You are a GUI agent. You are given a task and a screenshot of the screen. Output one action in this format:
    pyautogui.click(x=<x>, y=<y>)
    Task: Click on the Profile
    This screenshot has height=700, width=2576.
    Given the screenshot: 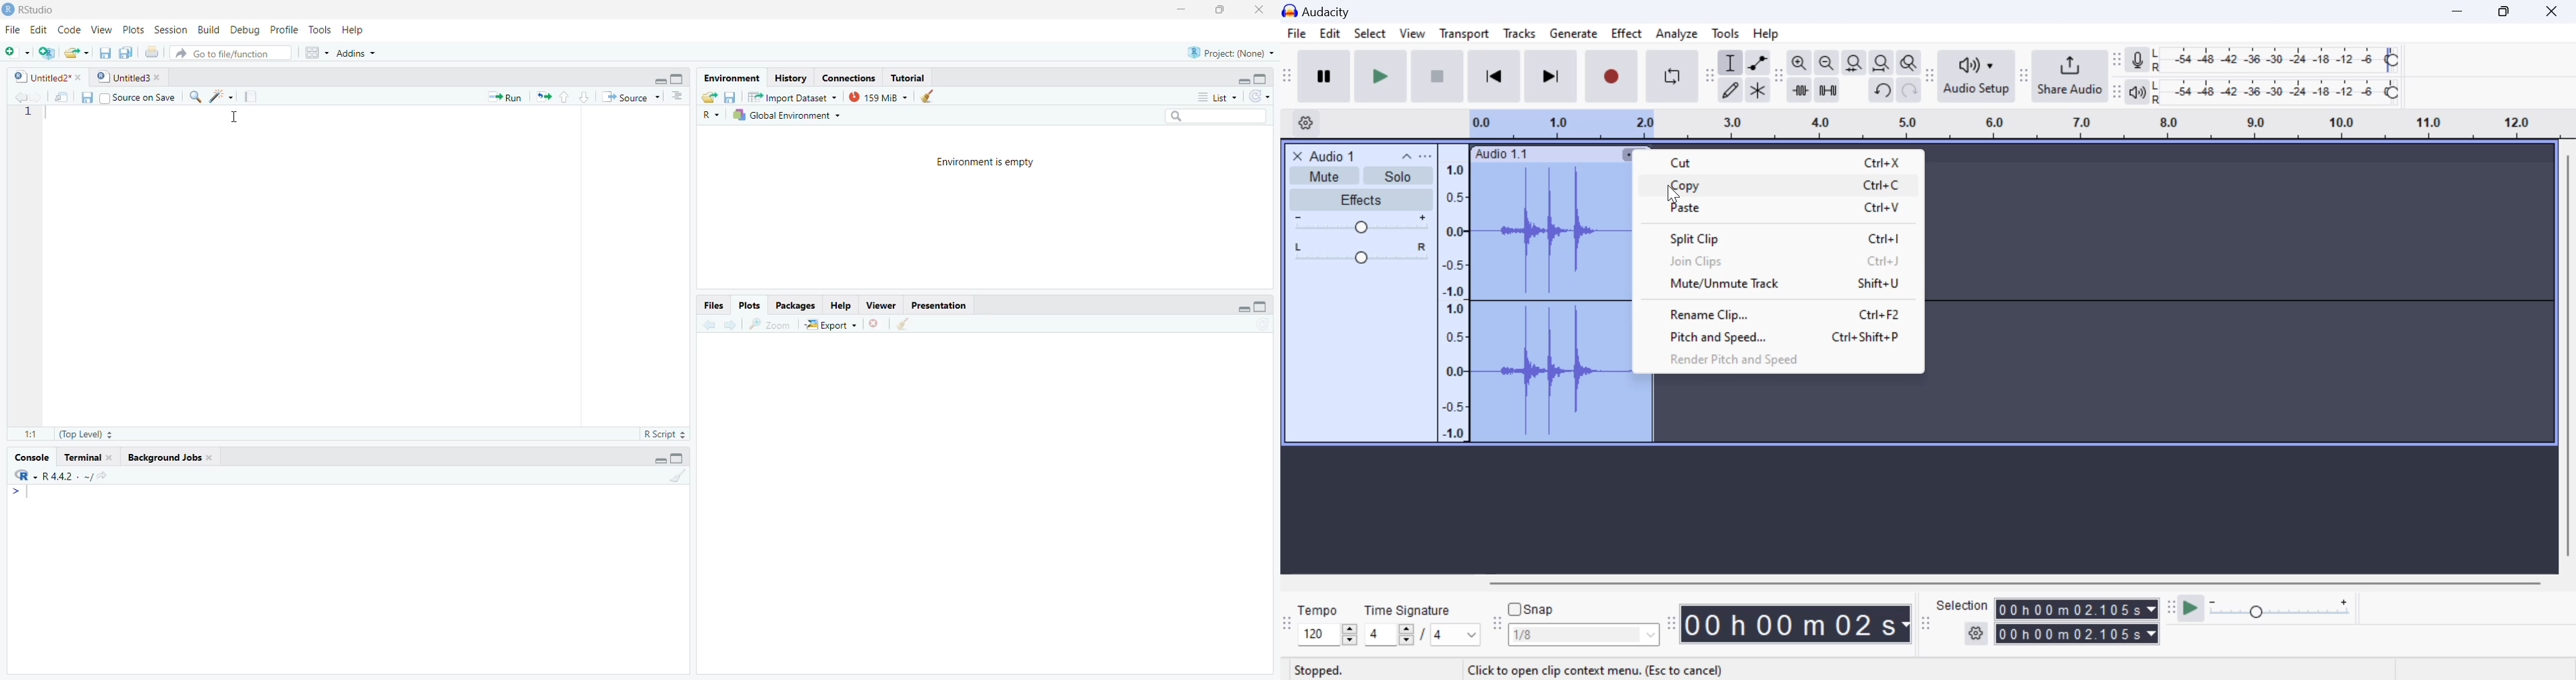 What is the action you would take?
    pyautogui.click(x=283, y=29)
    